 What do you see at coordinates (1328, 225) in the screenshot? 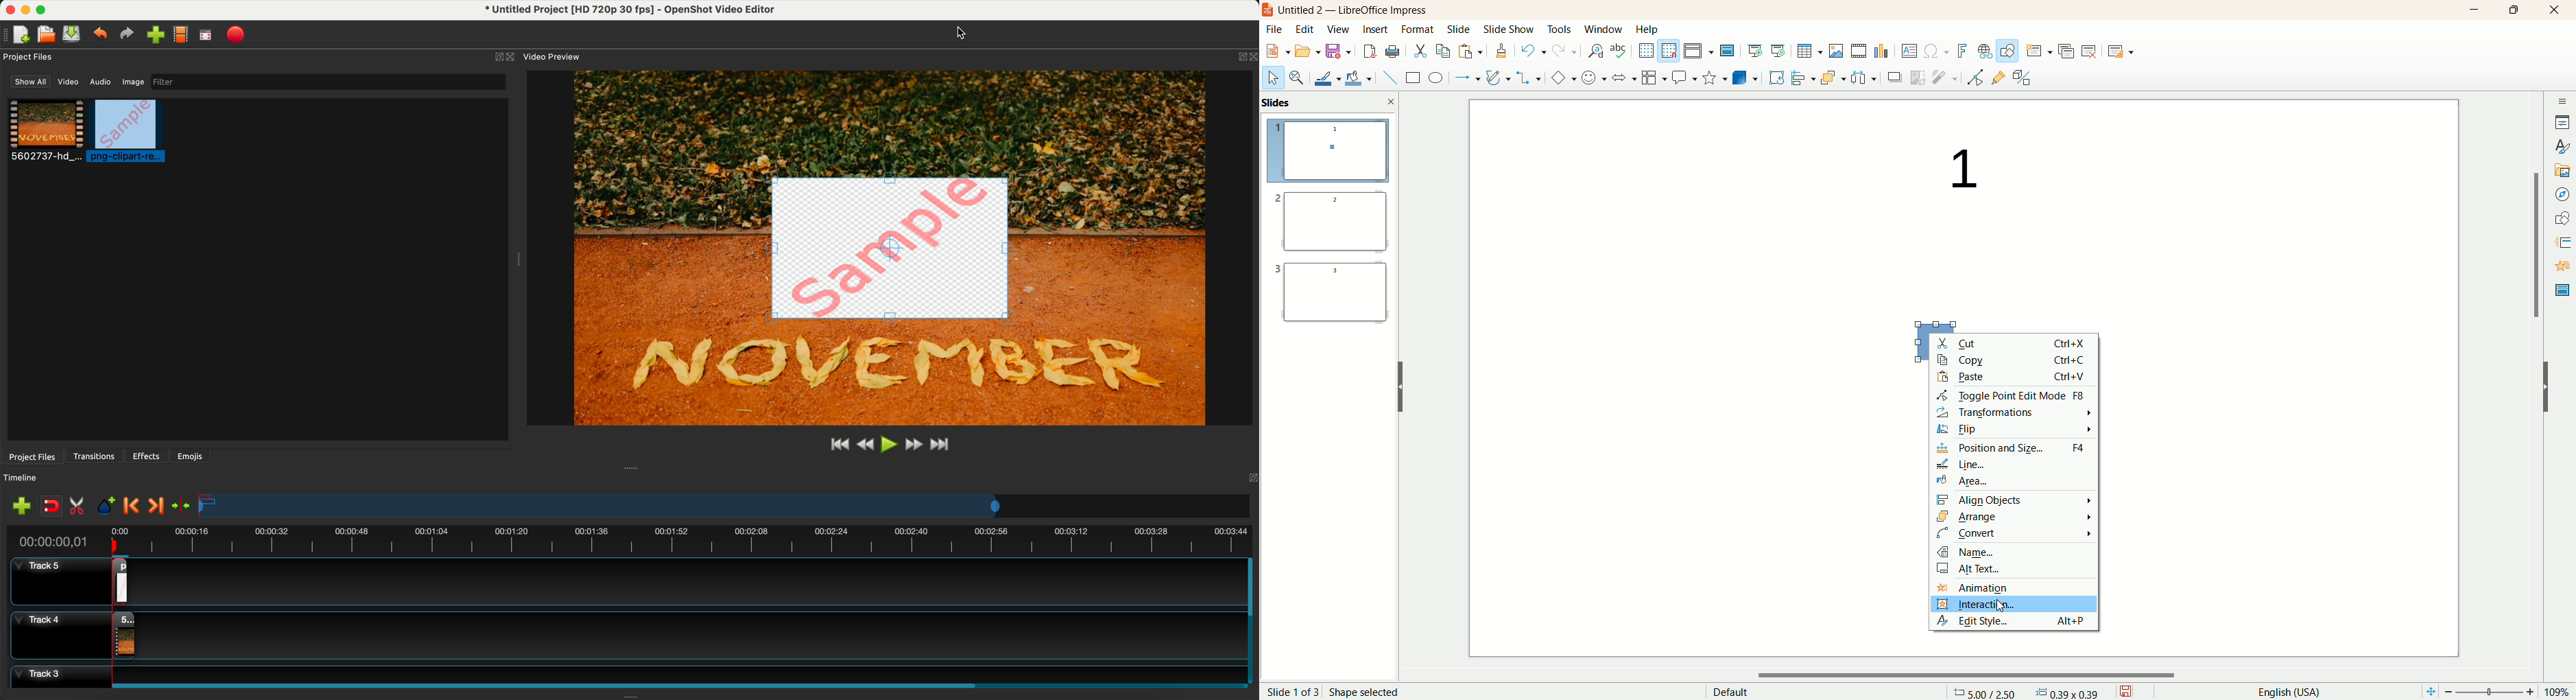
I see `slide 2` at bounding box center [1328, 225].